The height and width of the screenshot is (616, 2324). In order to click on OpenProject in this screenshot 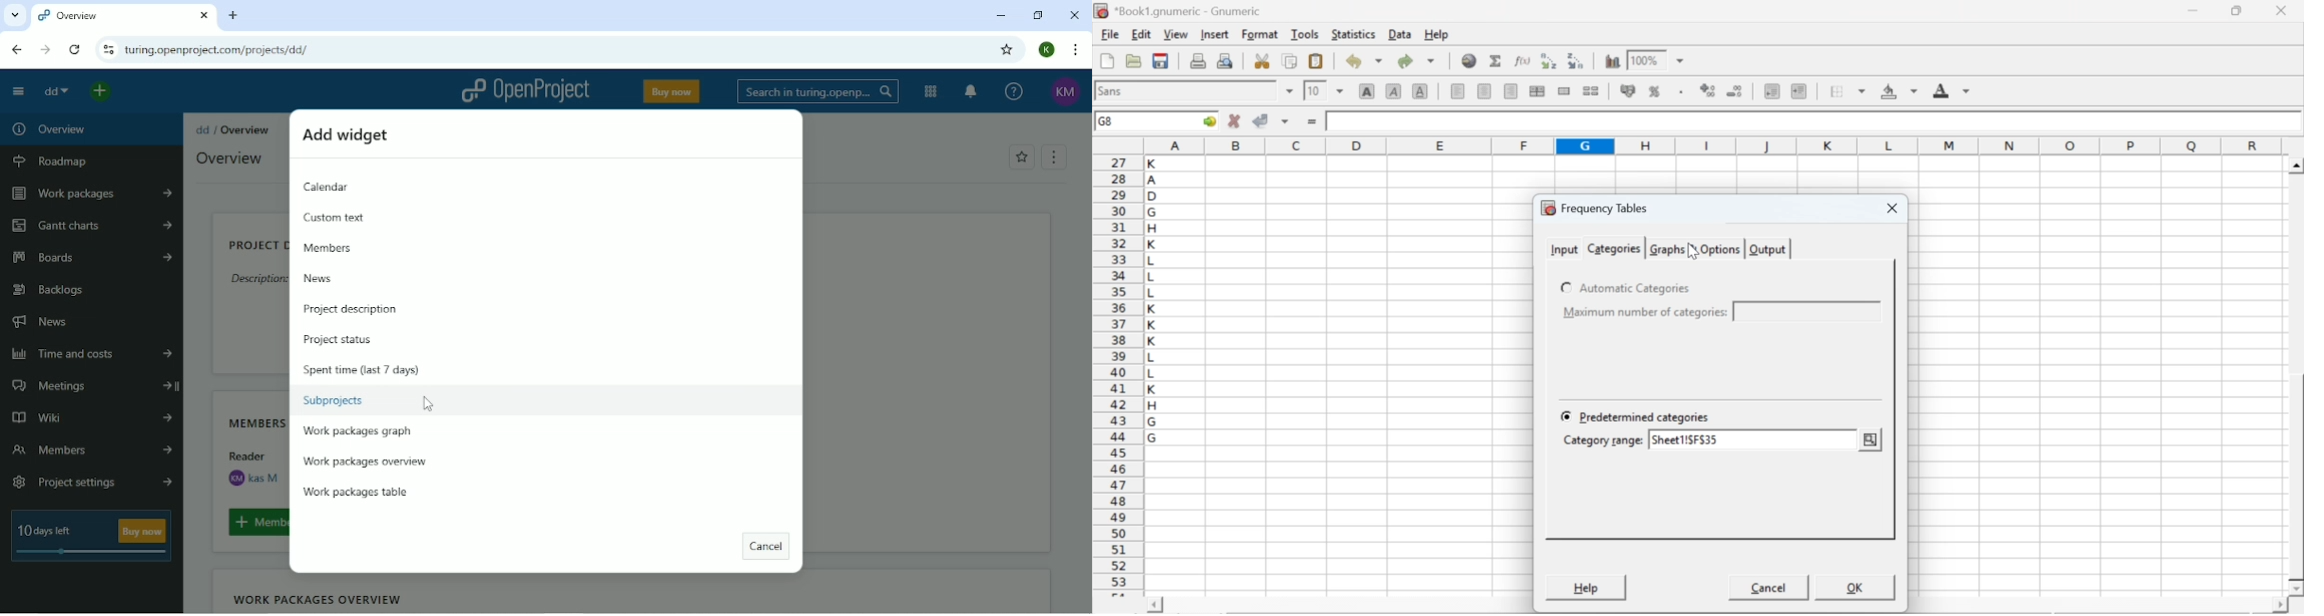, I will do `click(527, 91)`.